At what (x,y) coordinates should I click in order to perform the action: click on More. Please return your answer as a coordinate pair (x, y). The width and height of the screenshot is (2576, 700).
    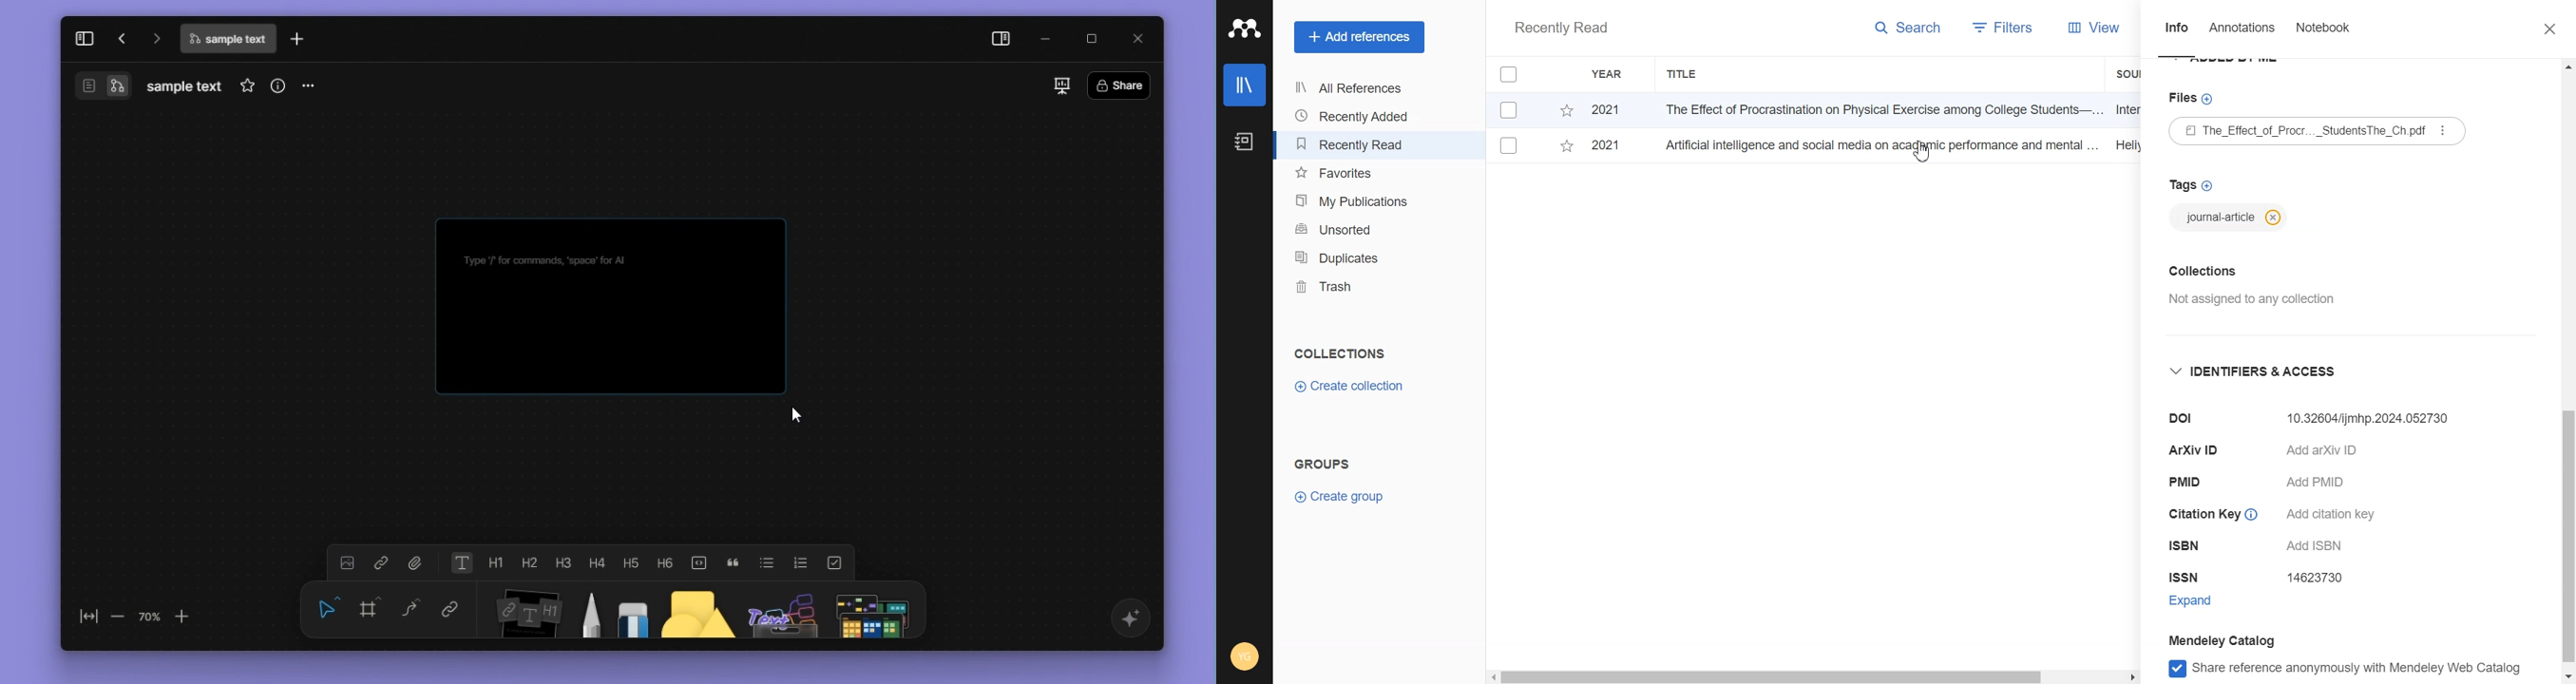
    Looking at the image, I should click on (2444, 130).